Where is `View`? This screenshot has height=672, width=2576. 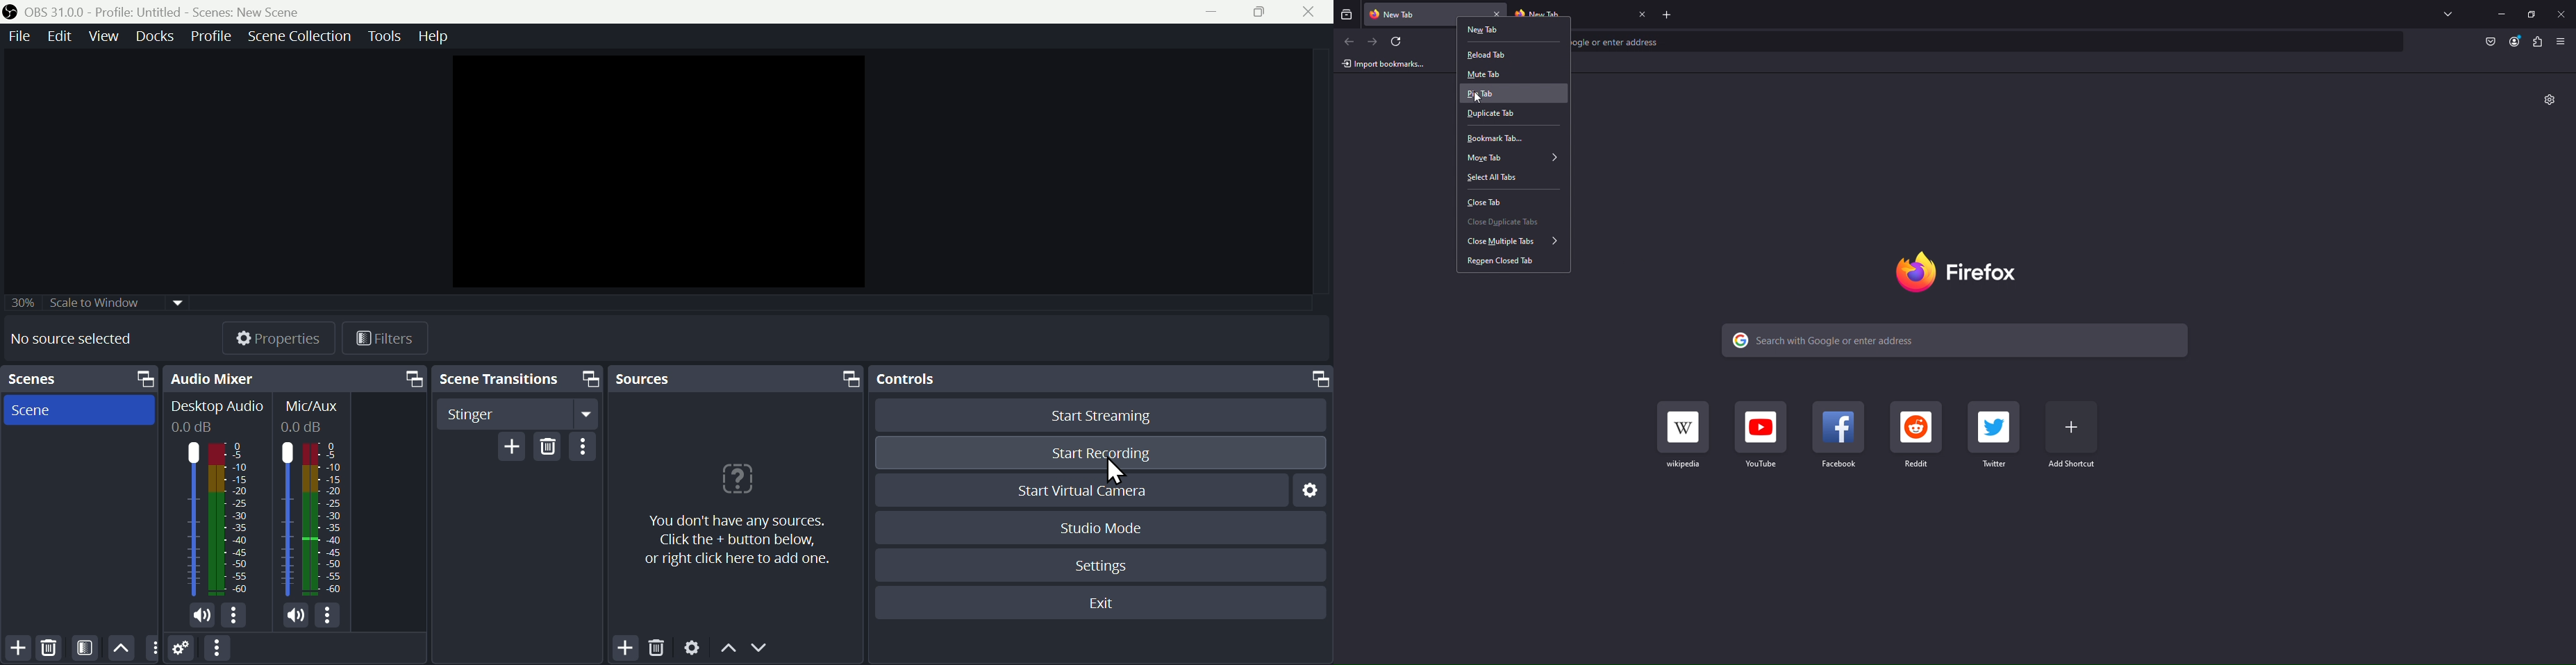 View is located at coordinates (104, 40).